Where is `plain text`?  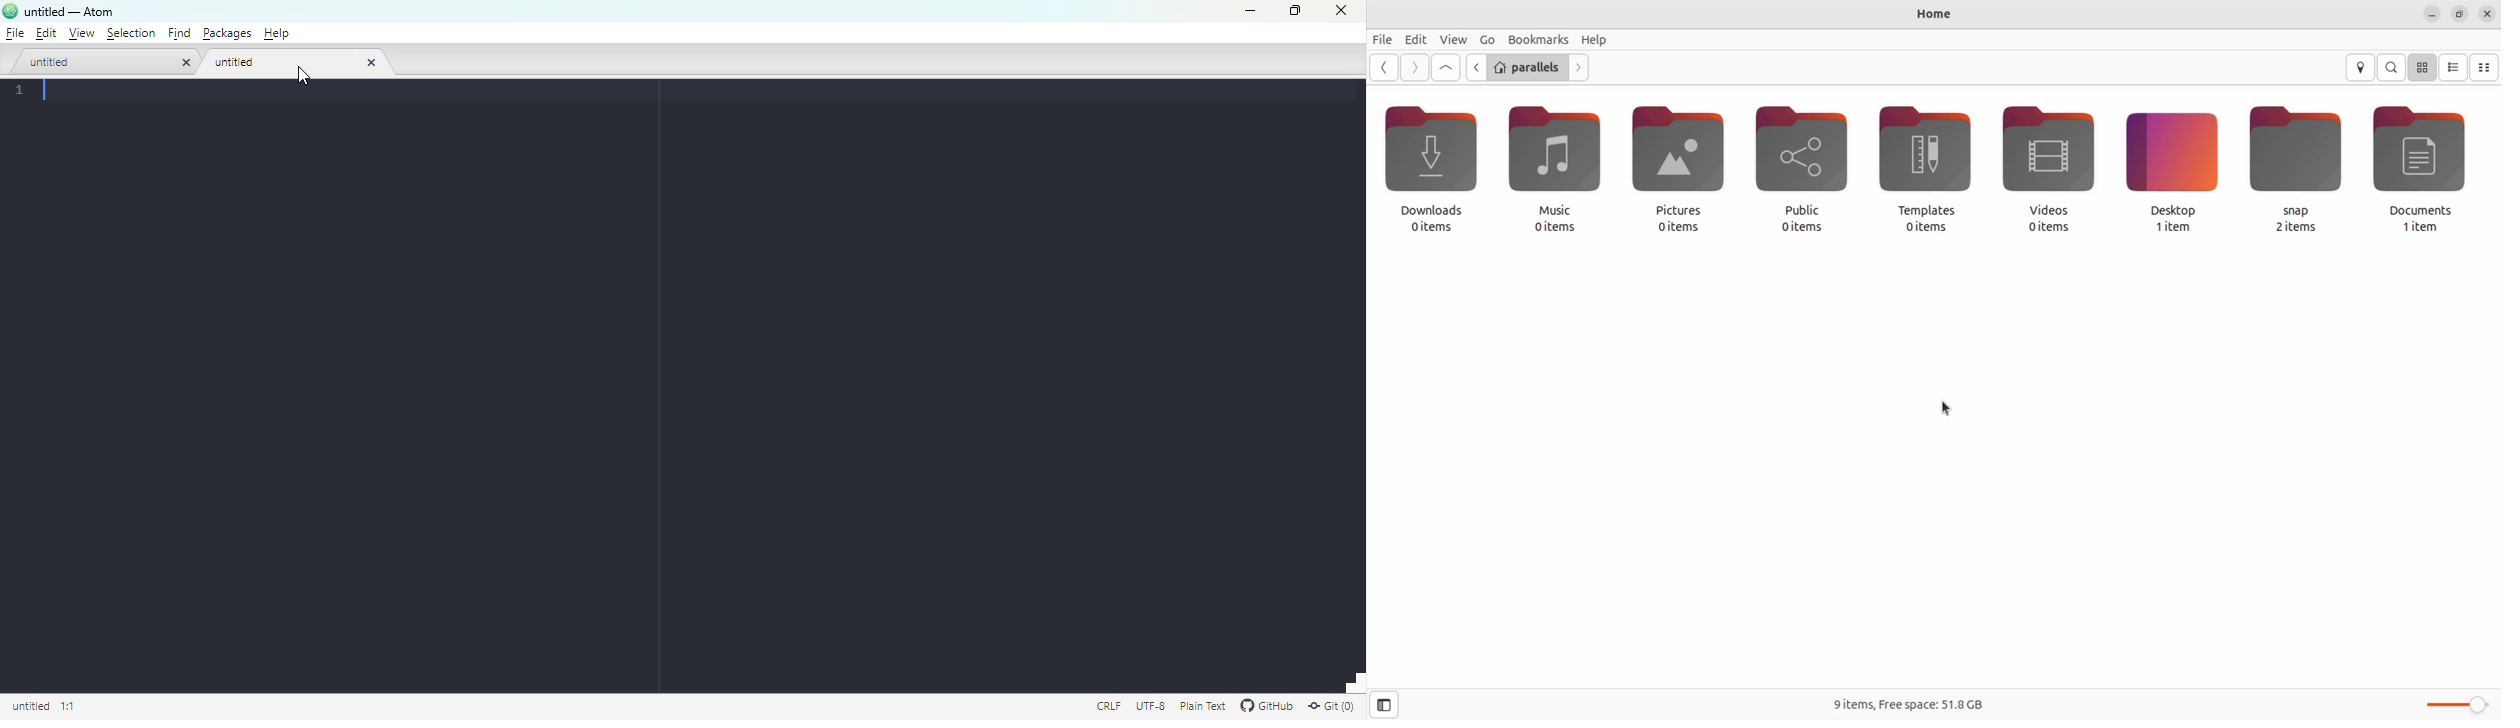
plain text is located at coordinates (1202, 706).